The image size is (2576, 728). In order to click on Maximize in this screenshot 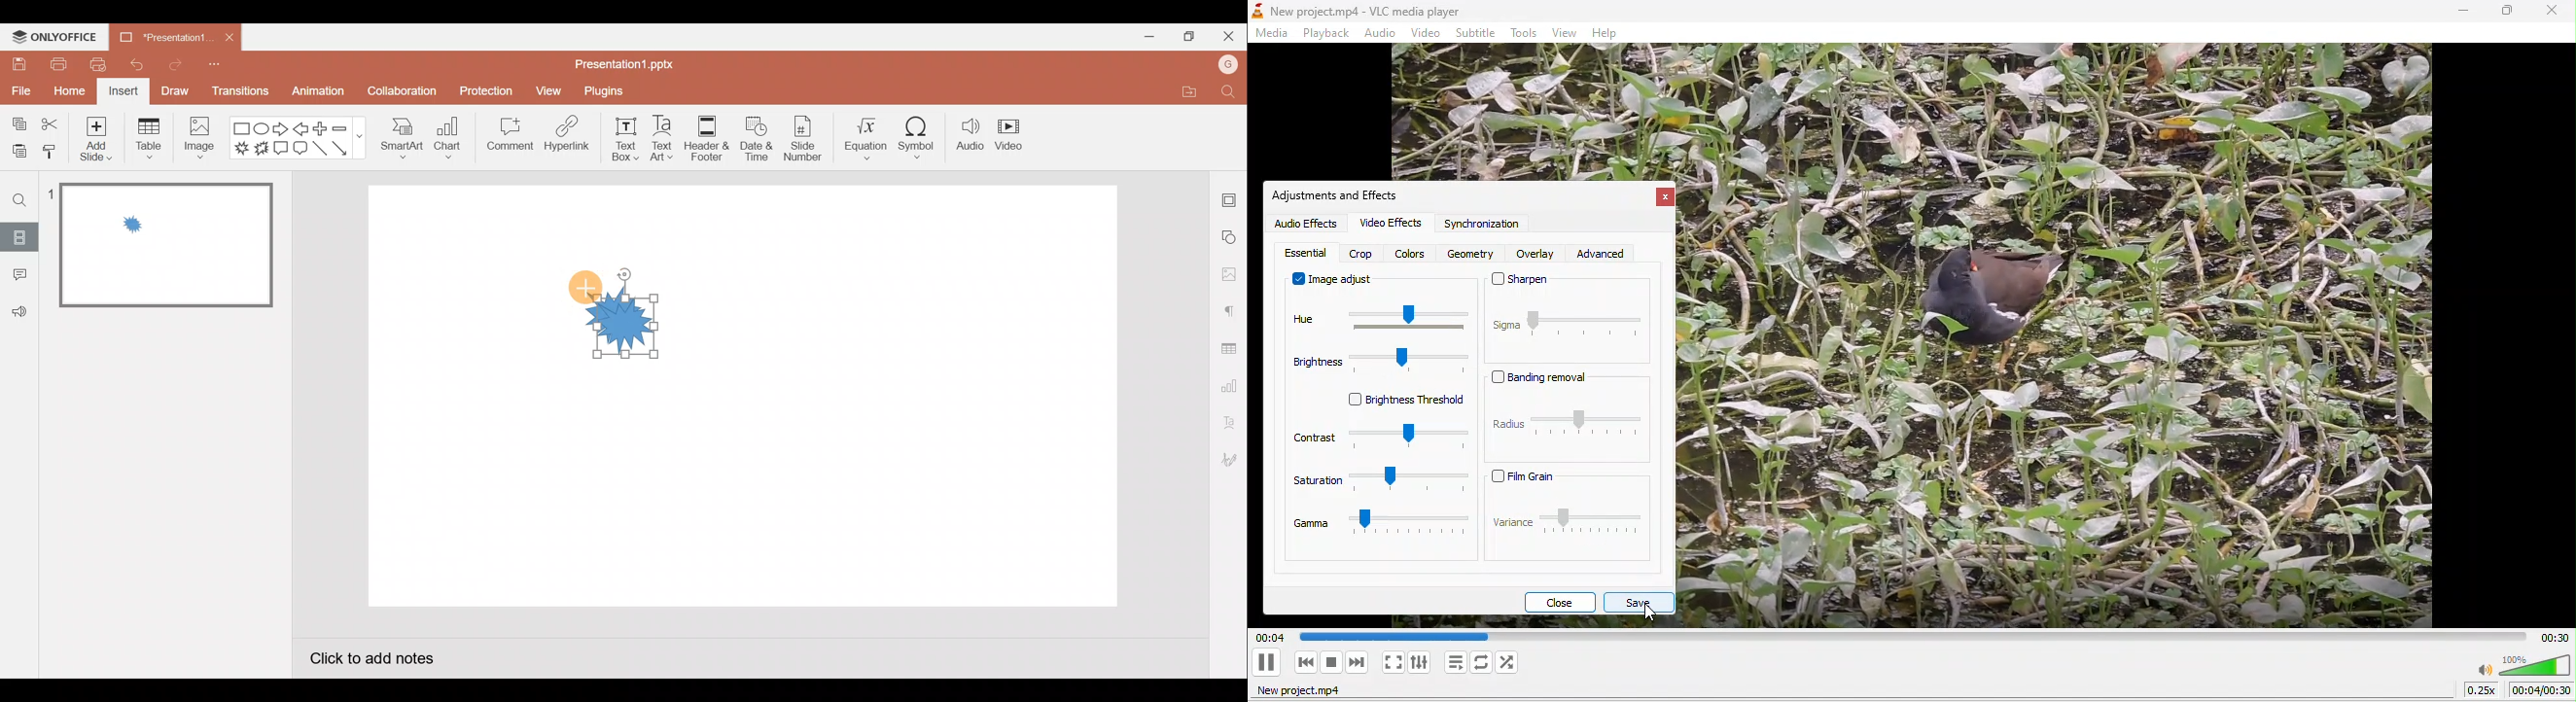, I will do `click(1186, 36)`.